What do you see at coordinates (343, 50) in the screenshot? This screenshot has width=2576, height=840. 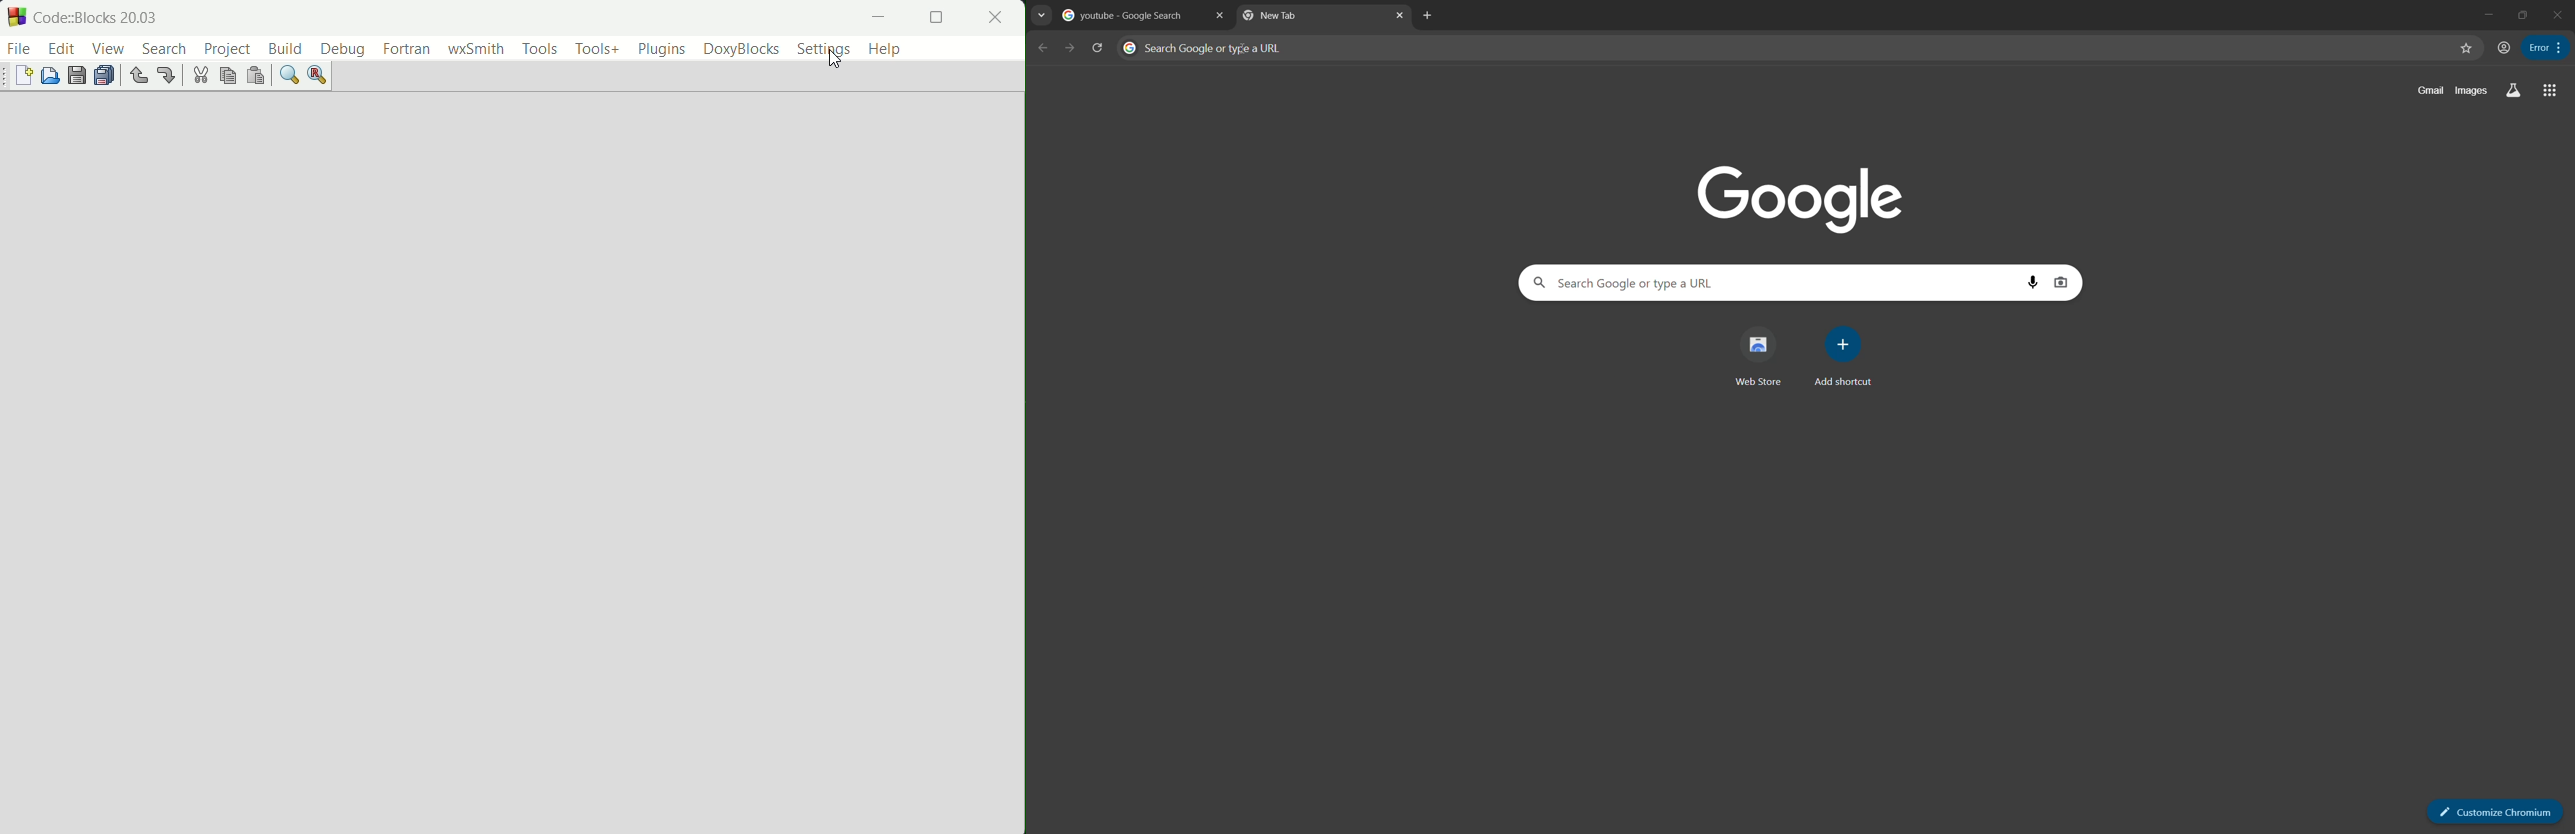 I see `debug` at bounding box center [343, 50].